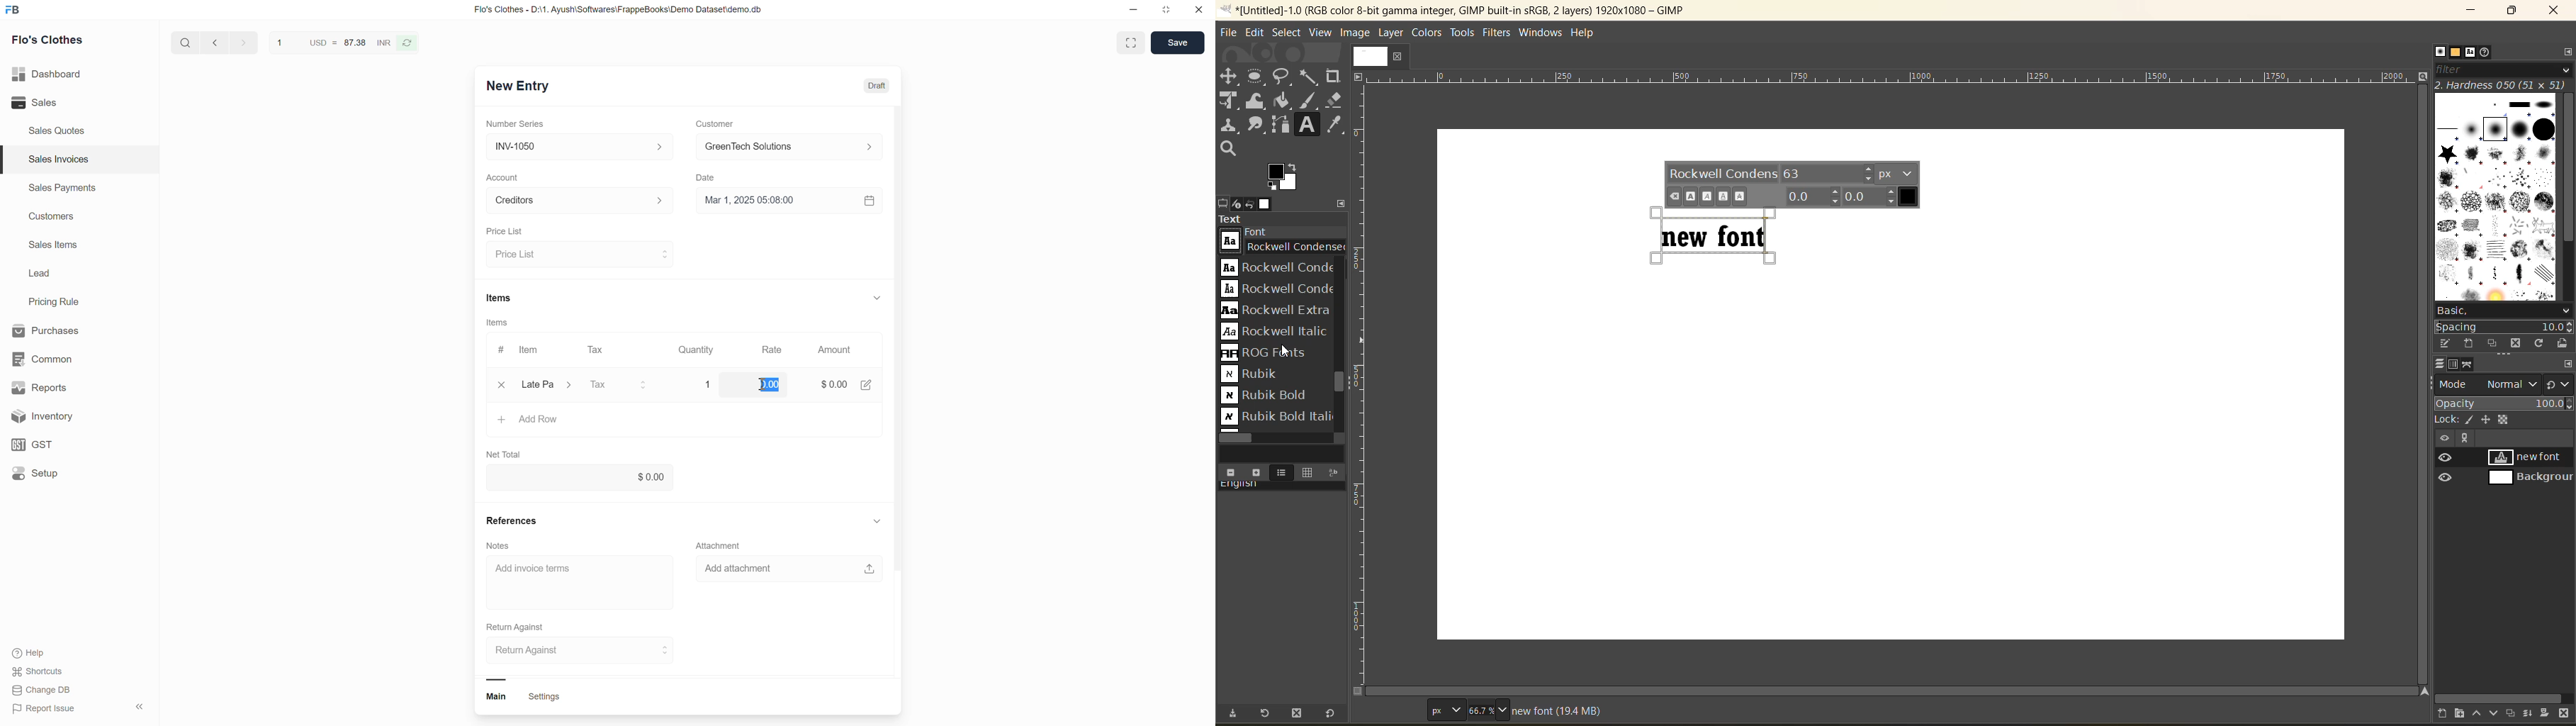 The image size is (2576, 728). Describe the element at coordinates (61, 189) in the screenshot. I see `Sales Payments` at that location.